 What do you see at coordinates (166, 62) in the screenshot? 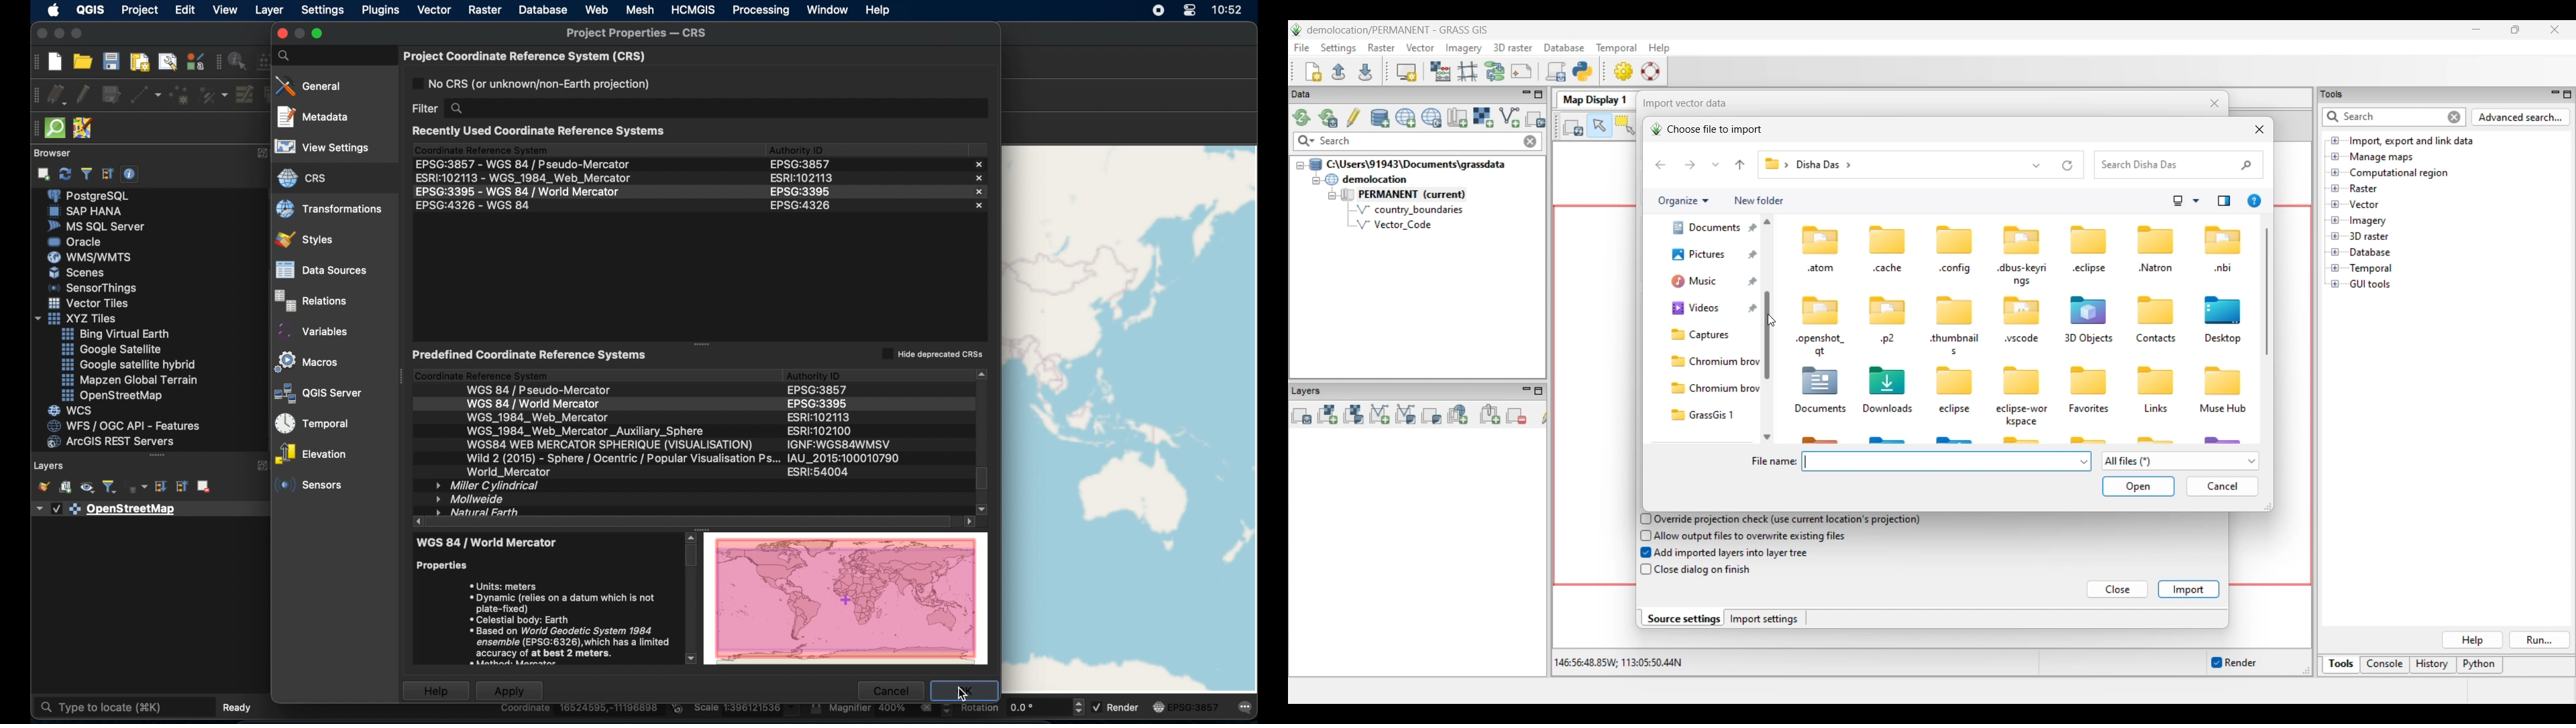
I see `show layout manager` at bounding box center [166, 62].